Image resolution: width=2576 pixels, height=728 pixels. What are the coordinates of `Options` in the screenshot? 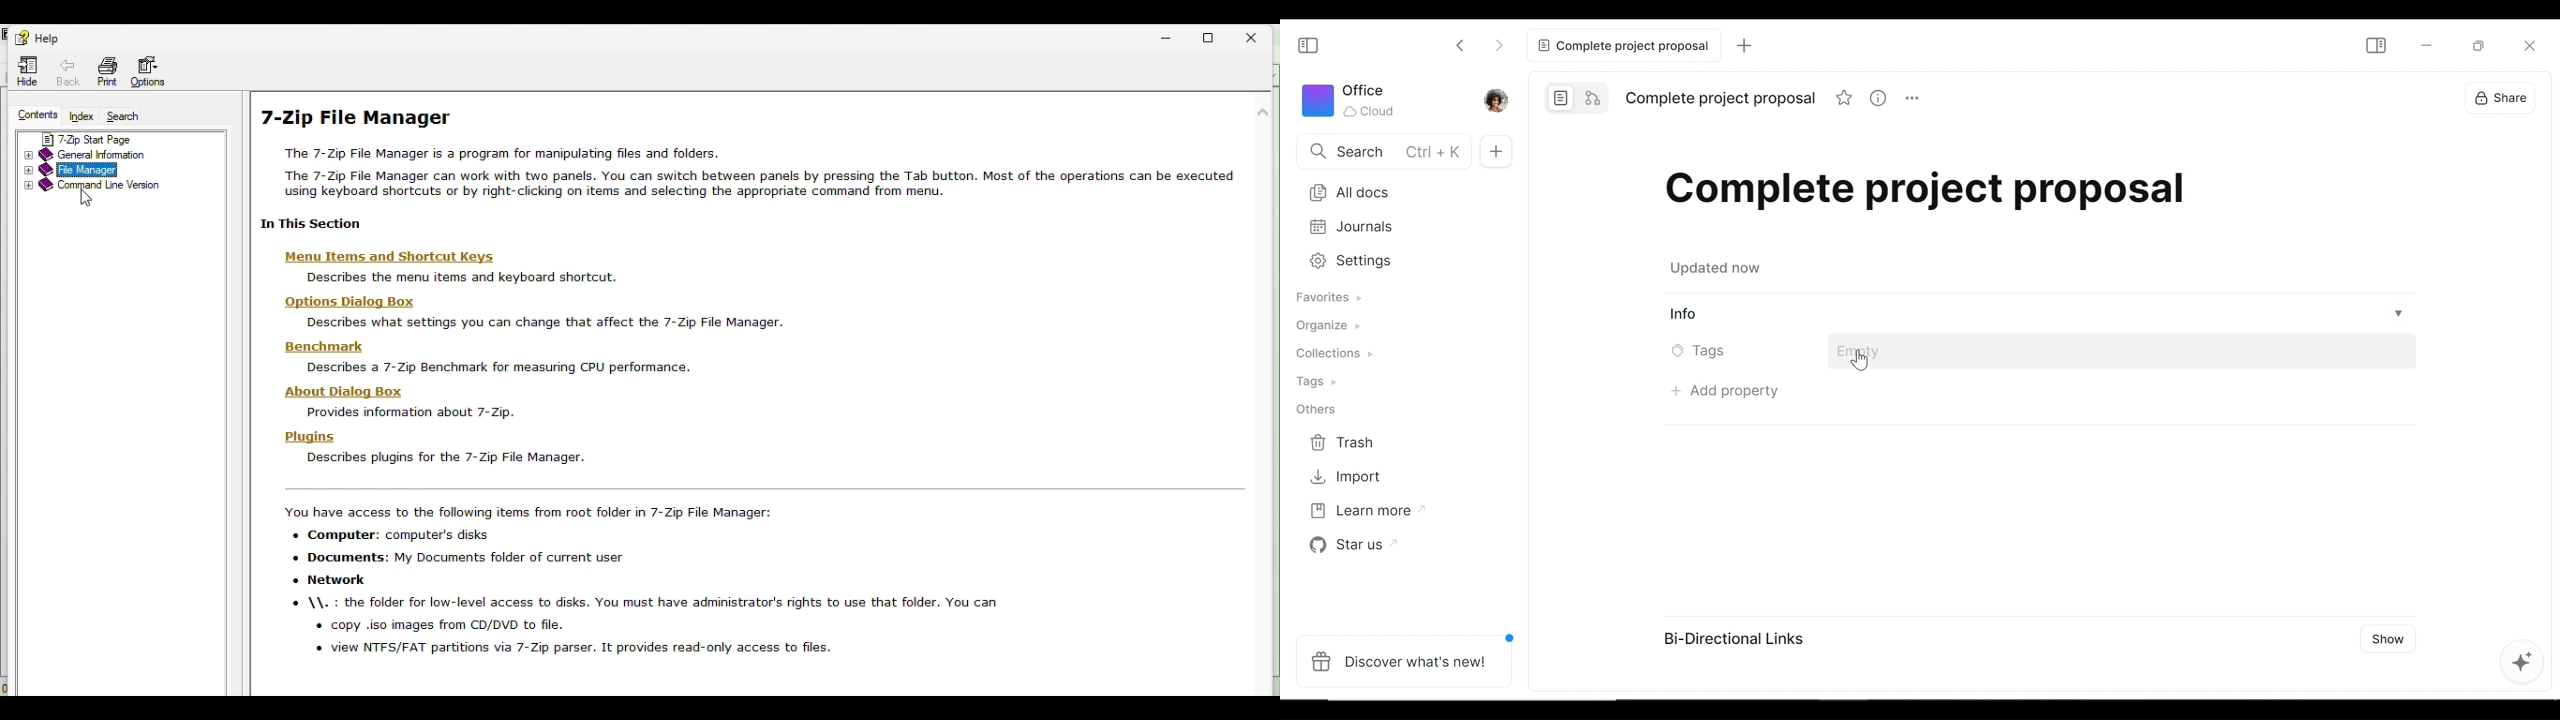 It's located at (153, 73).